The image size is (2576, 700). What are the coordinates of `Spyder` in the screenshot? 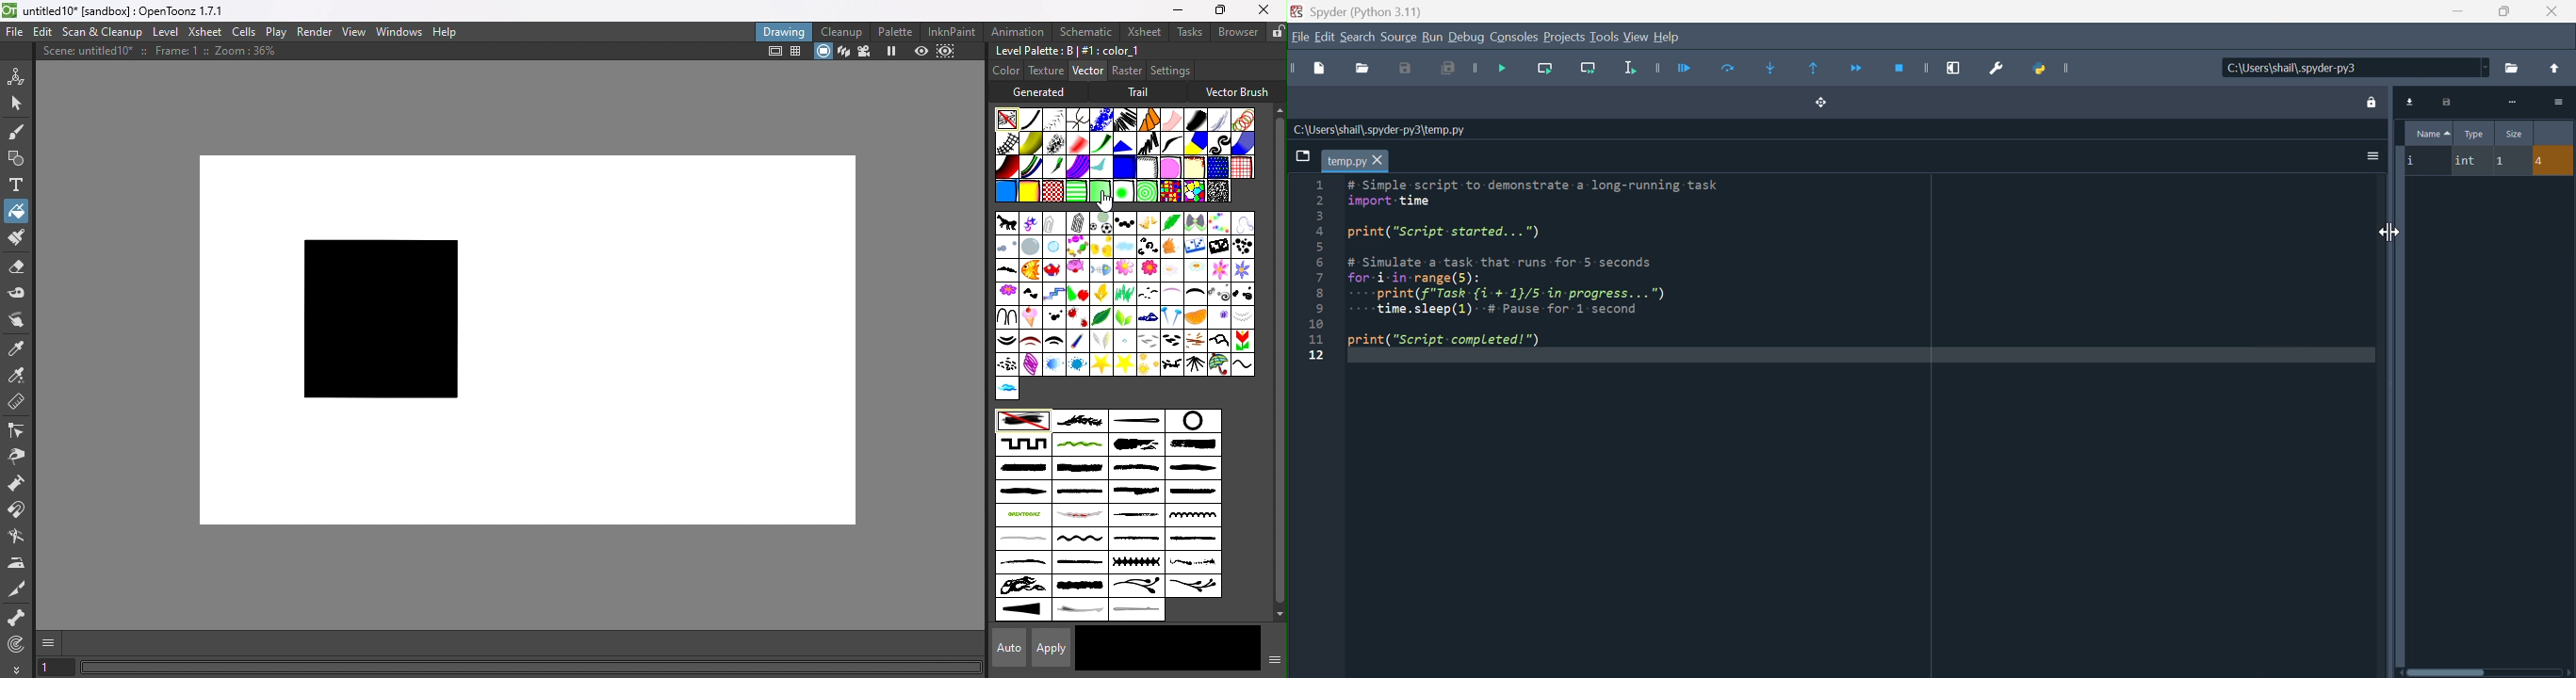 It's located at (1387, 10).